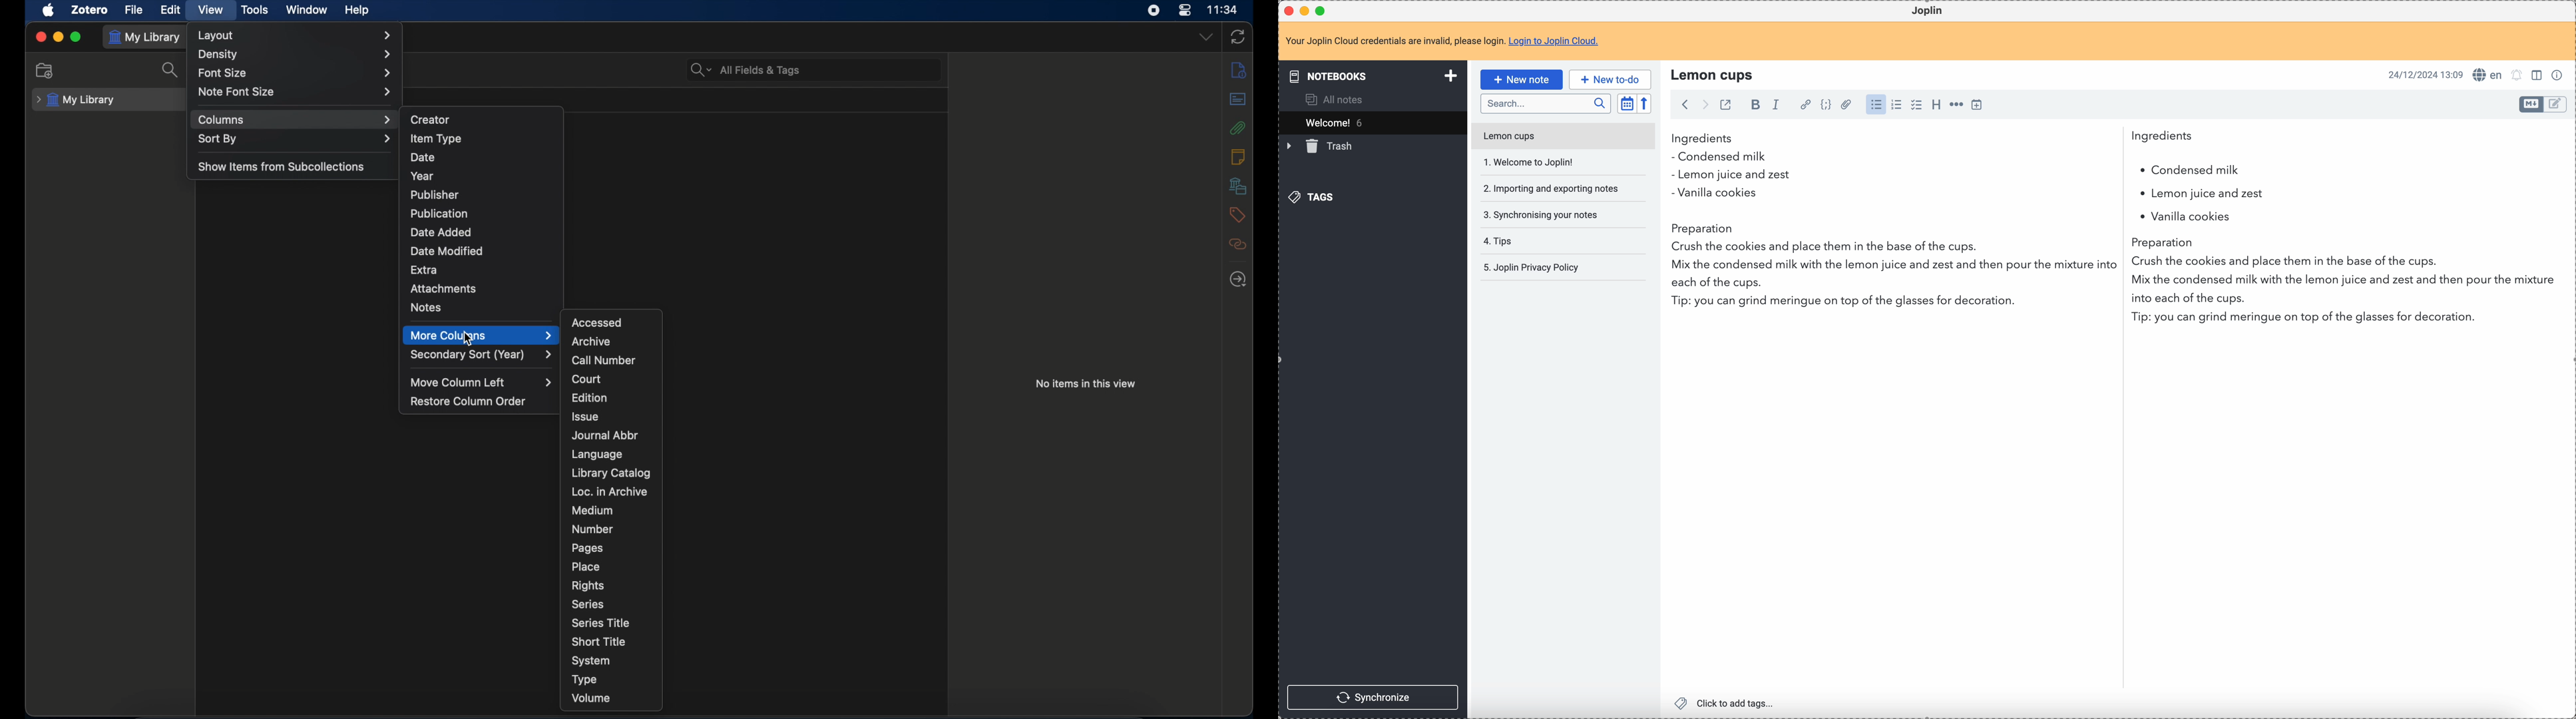  Describe the element at coordinates (1307, 12) in the screenshot. I see `minimize` at that location.